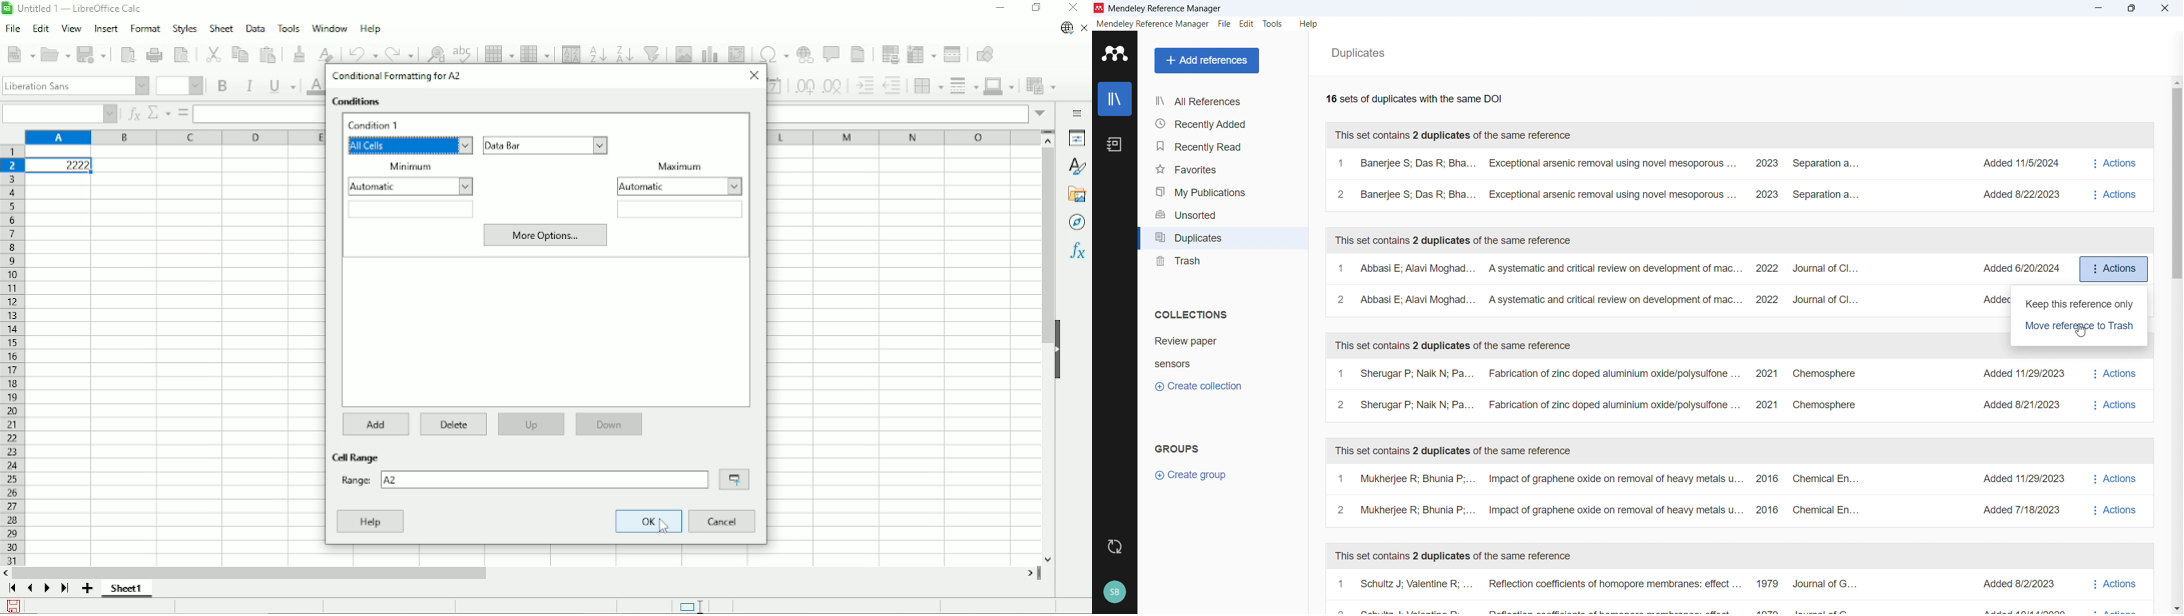 Image resolution: width=2184 pixels, height=616 pixels. Describe the element at coordinates (59, 114) in the screenshot. I see `Current cell` at that location.